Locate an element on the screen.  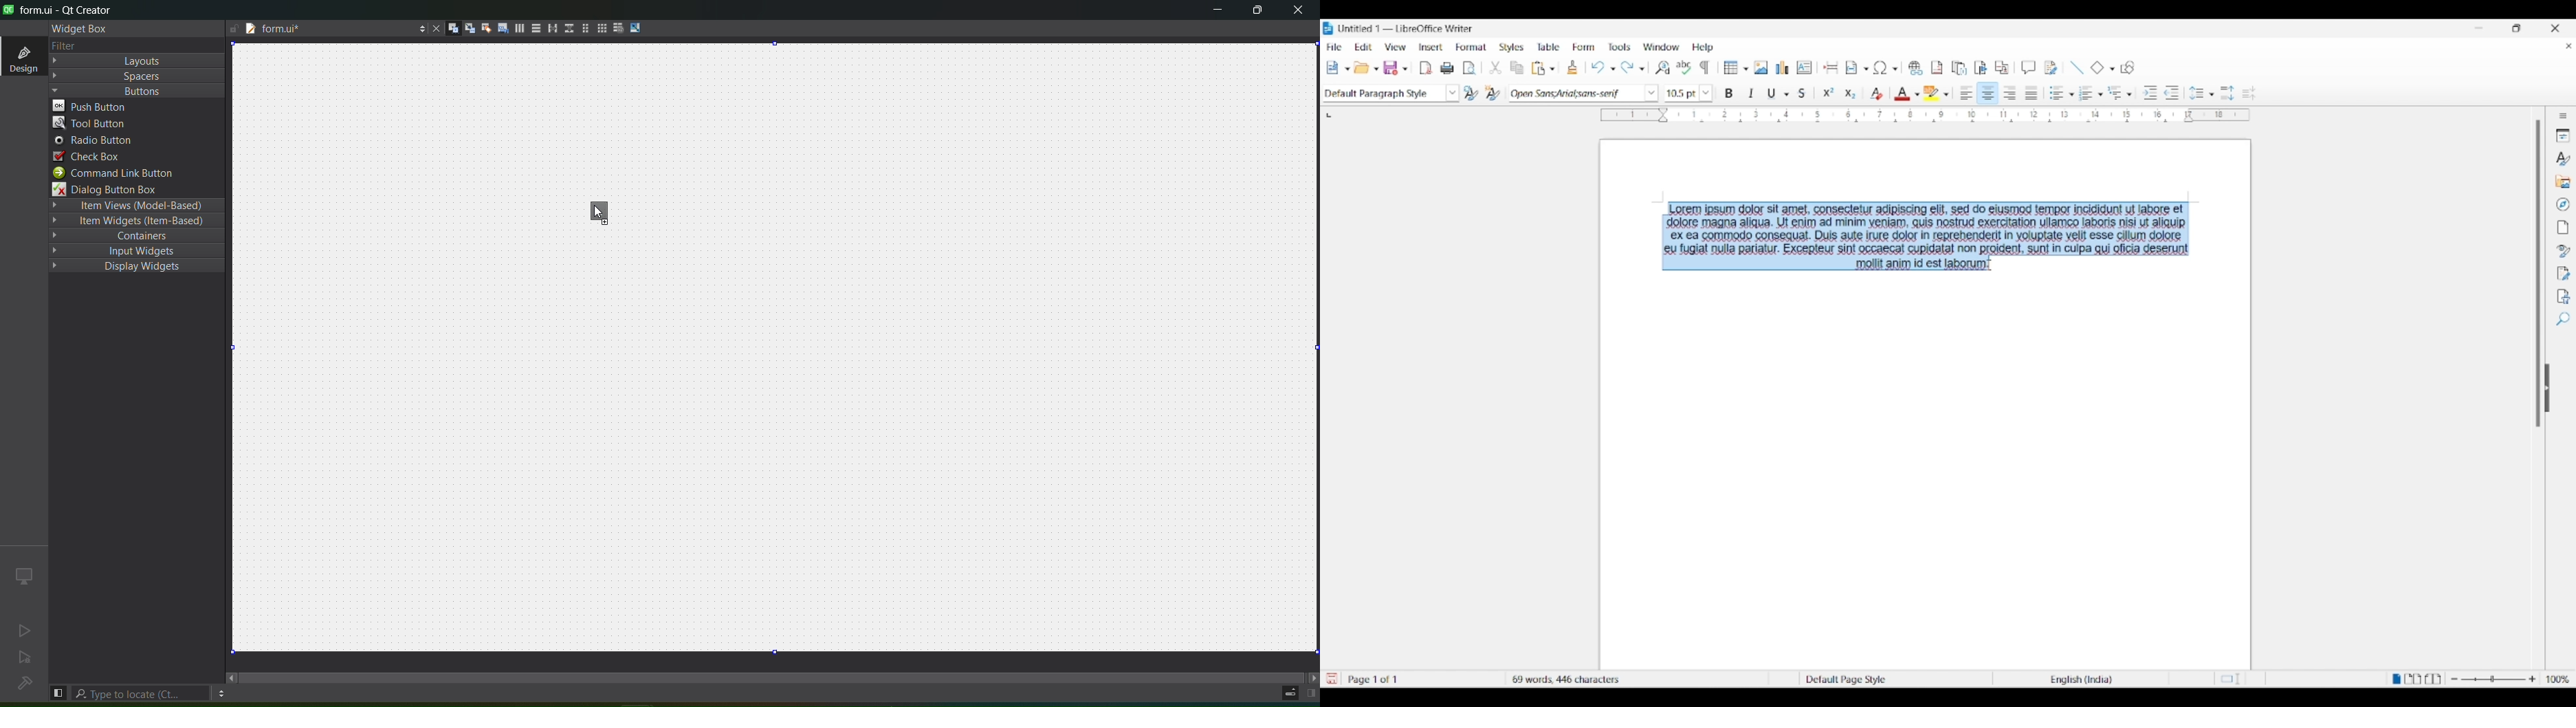
move left is located at coordinates (230, 676).